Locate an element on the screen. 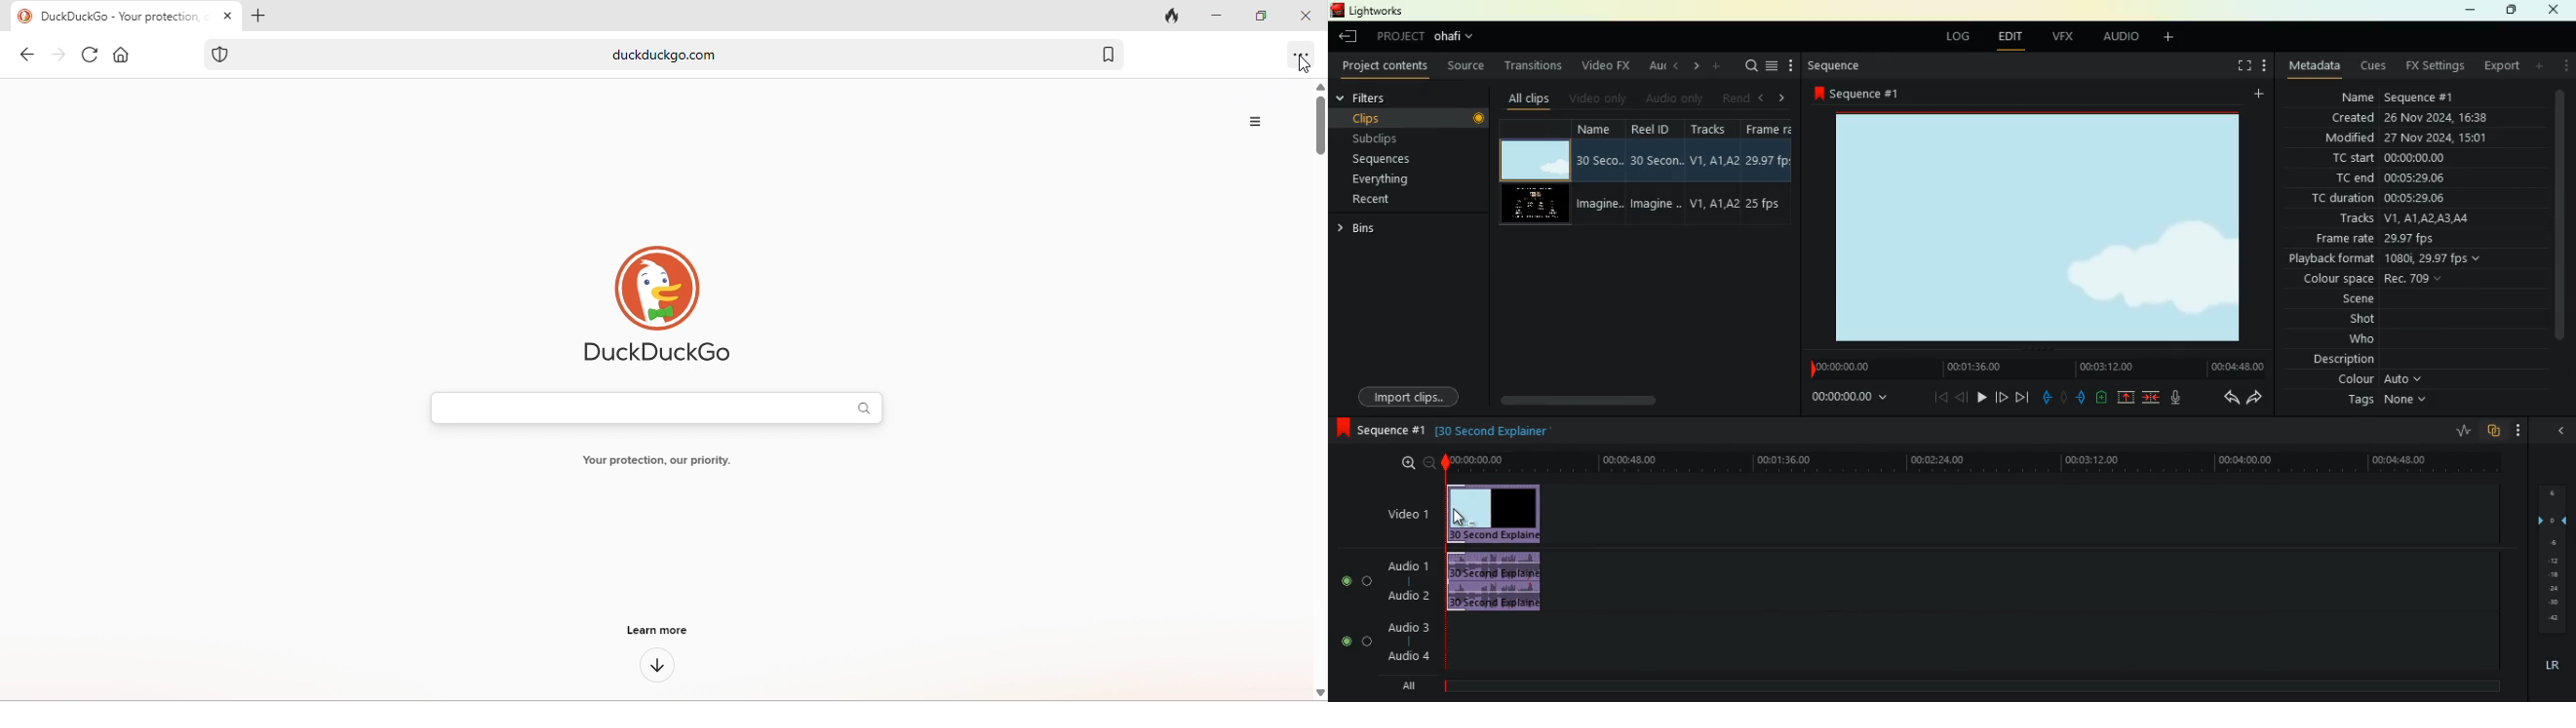  tc start 00:00:00:00 is located at coordinates (2413, 159).